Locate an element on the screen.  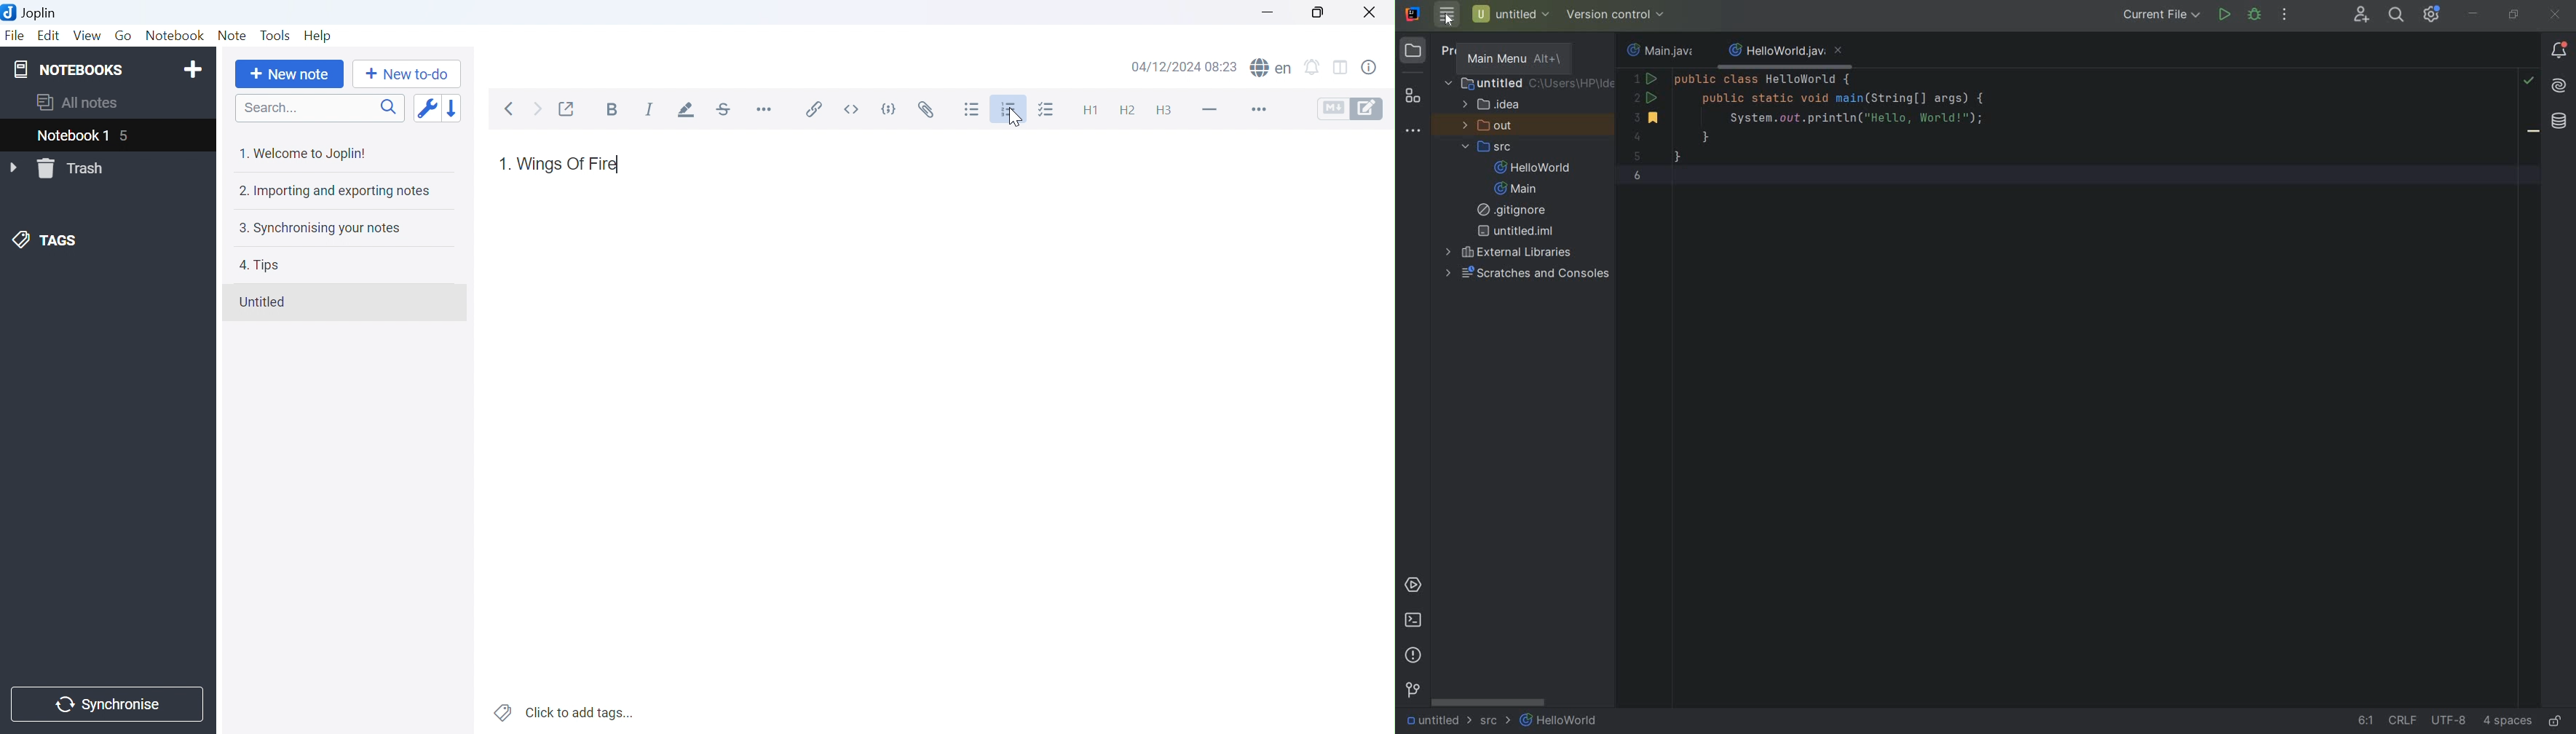
Toggle editors is located at coordinates (1350, 108).